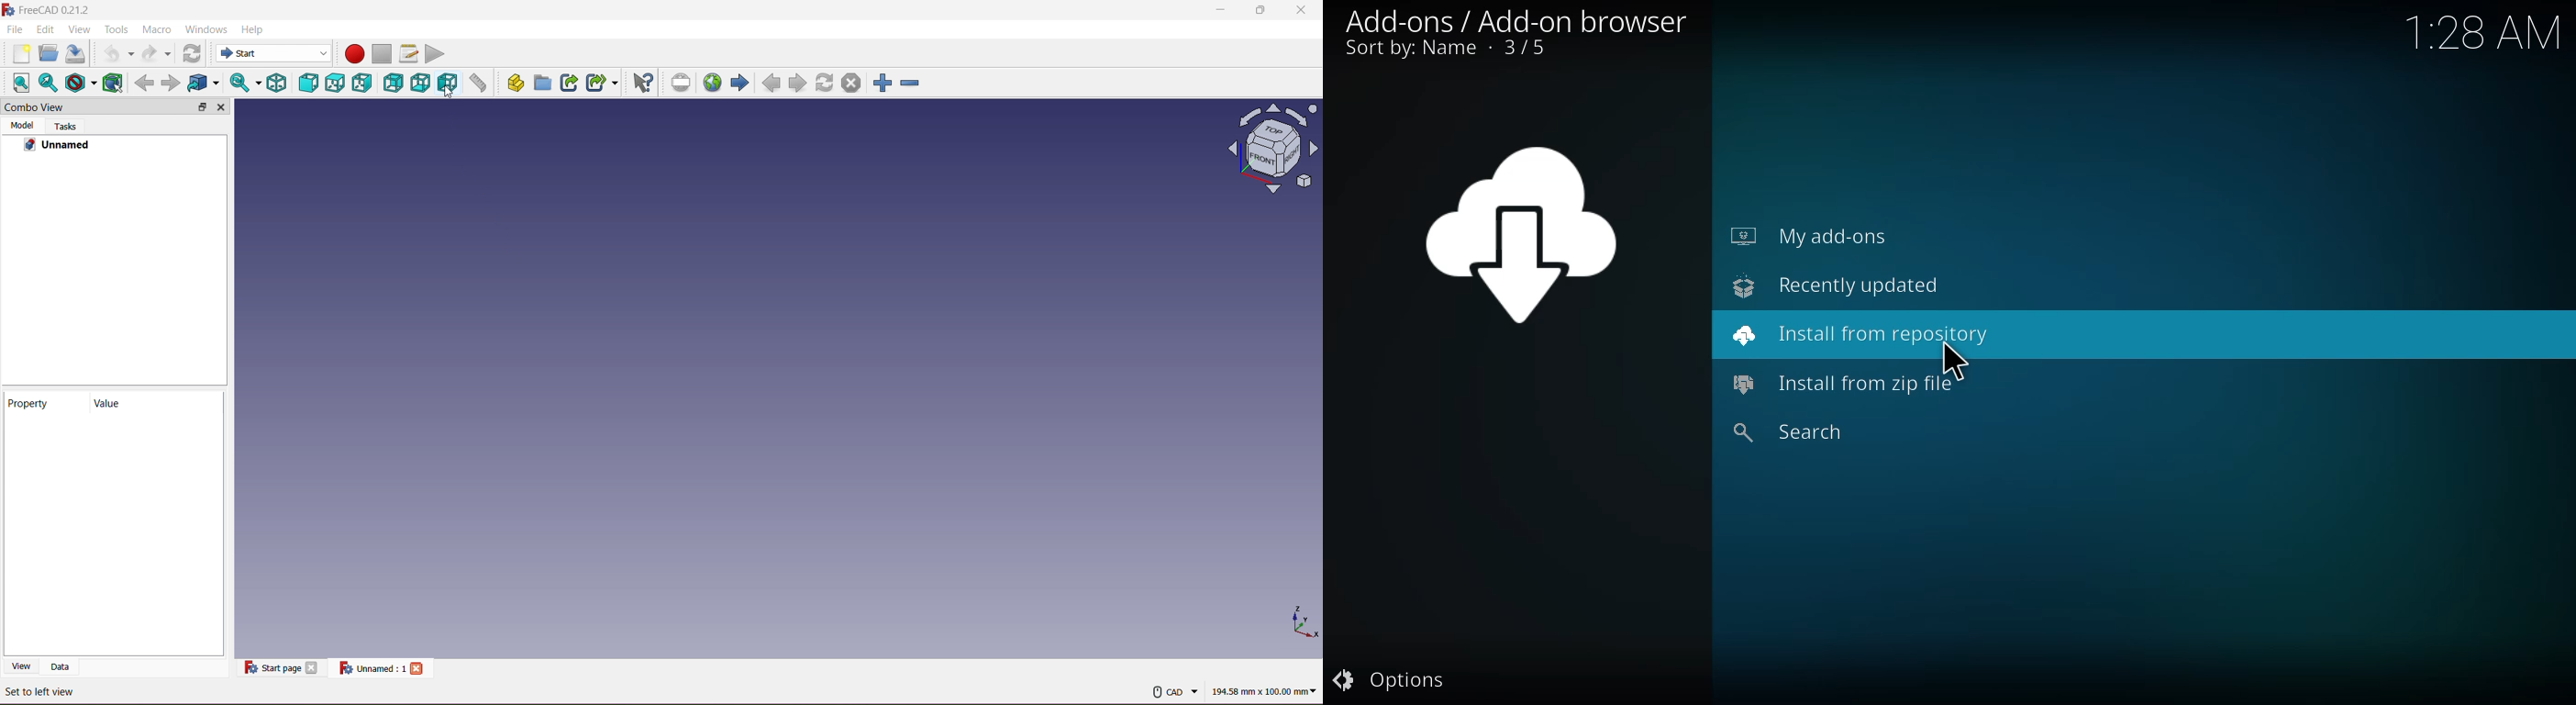 This screenshot has width=2576, height=728. Describe the element at coordinates (320, 54) in the screenshot. I see `dropdown` at that location.